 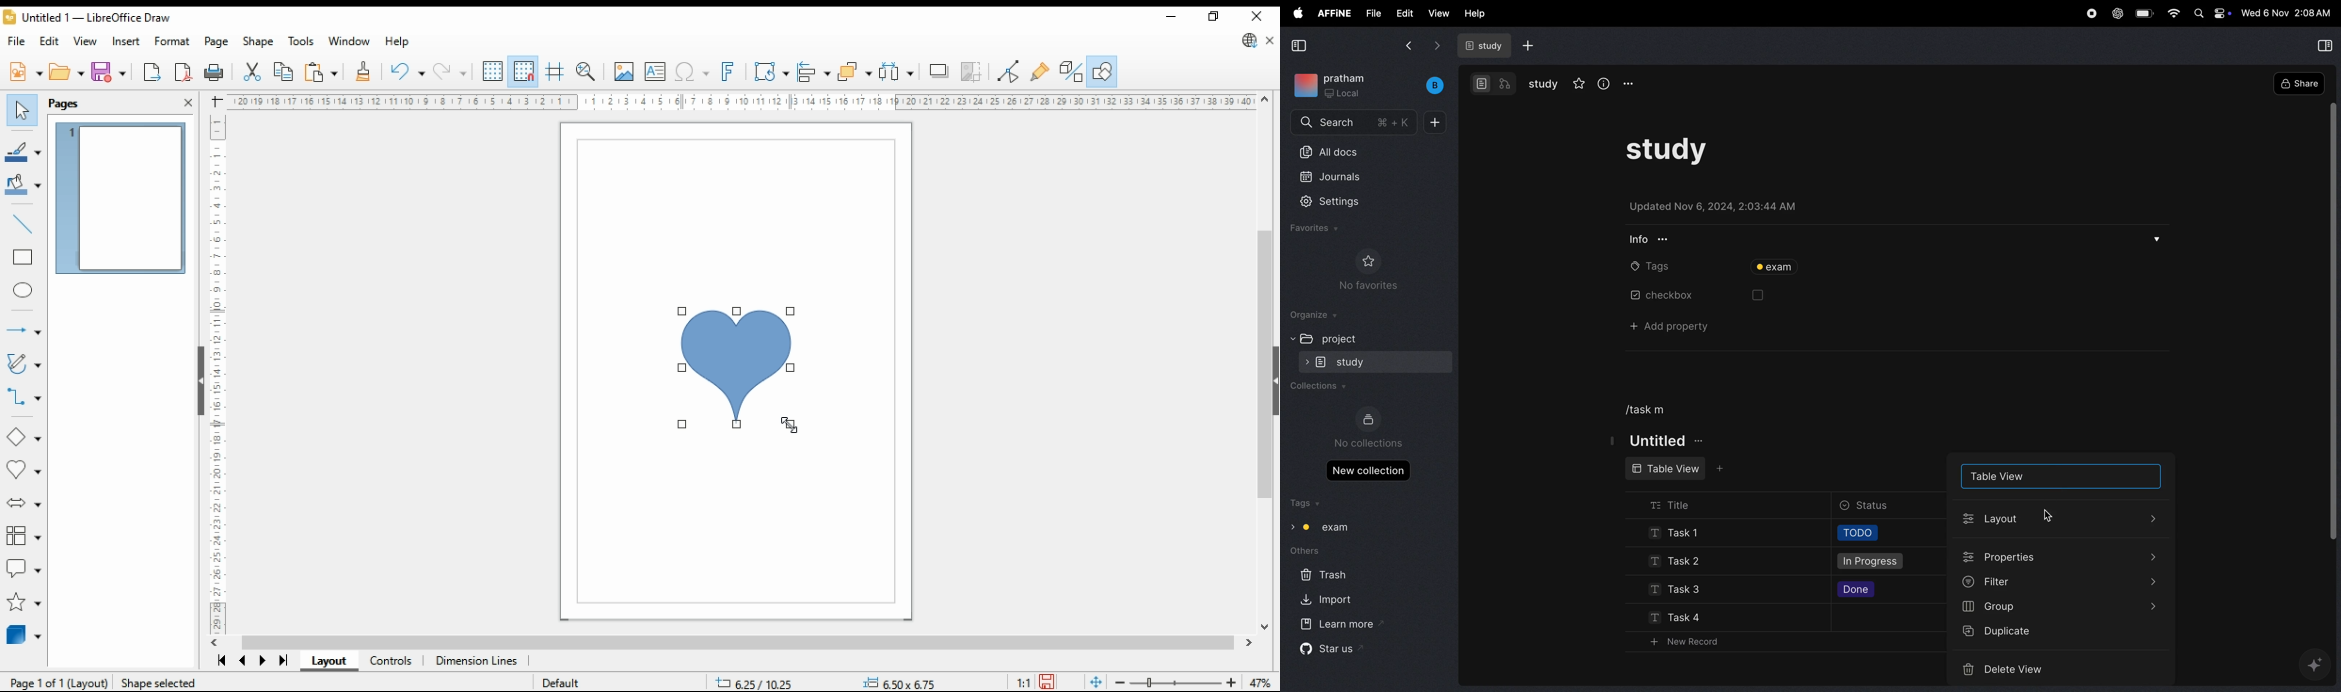 What do you see at coordinates (733, 369) in the screenshot?
I see `new shape` at bounding box center [733, 369].